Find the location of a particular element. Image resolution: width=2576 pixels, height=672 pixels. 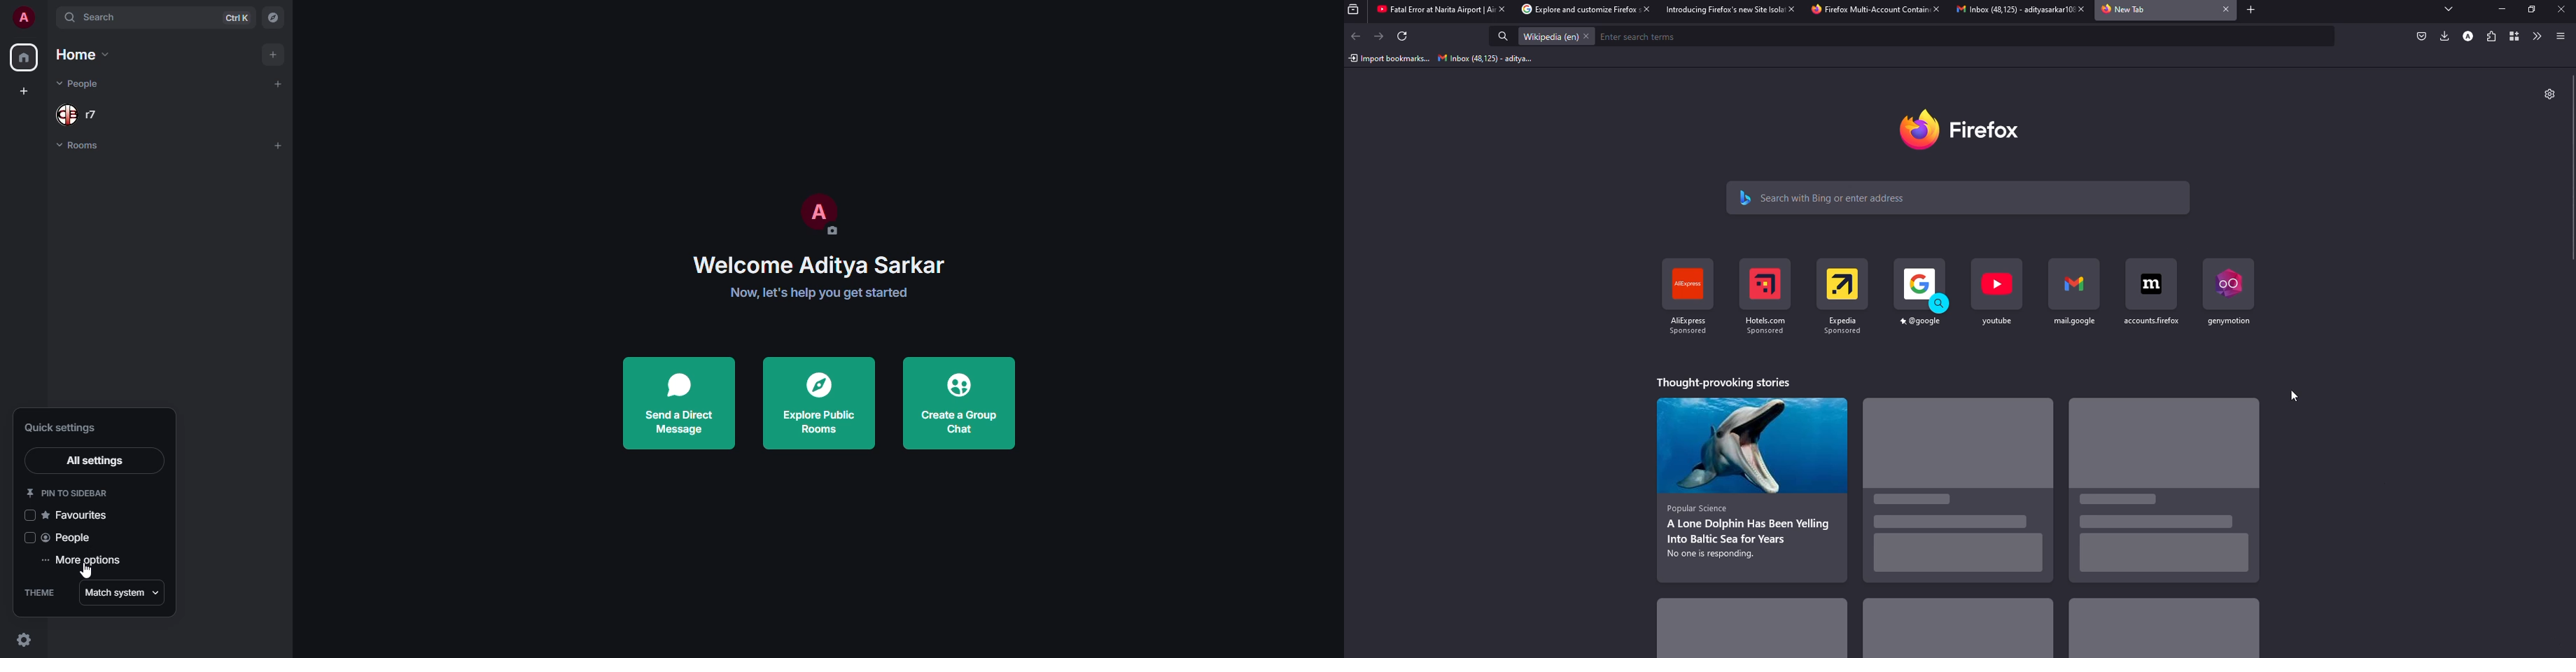

search is located at coordinates (1827, 196).